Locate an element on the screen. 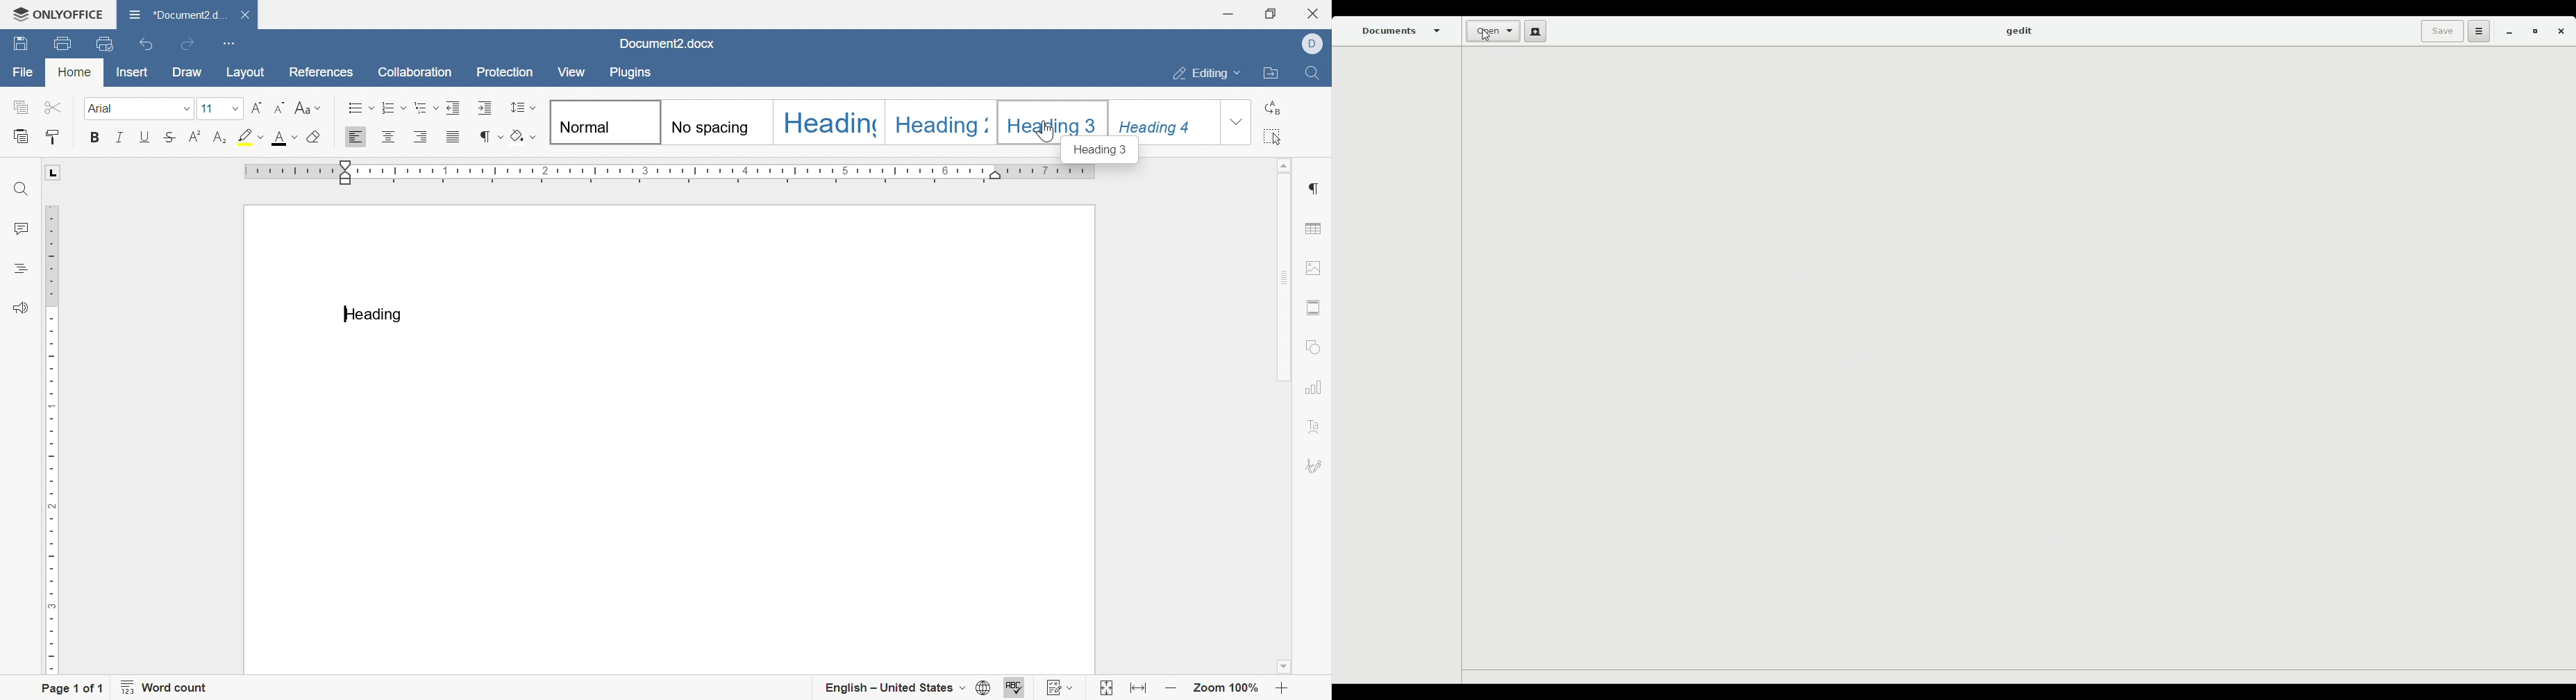 Image resolution: width=2576 pixels, height=700 pixels. ONLYOFFICE is located at coordinates (56, 13).